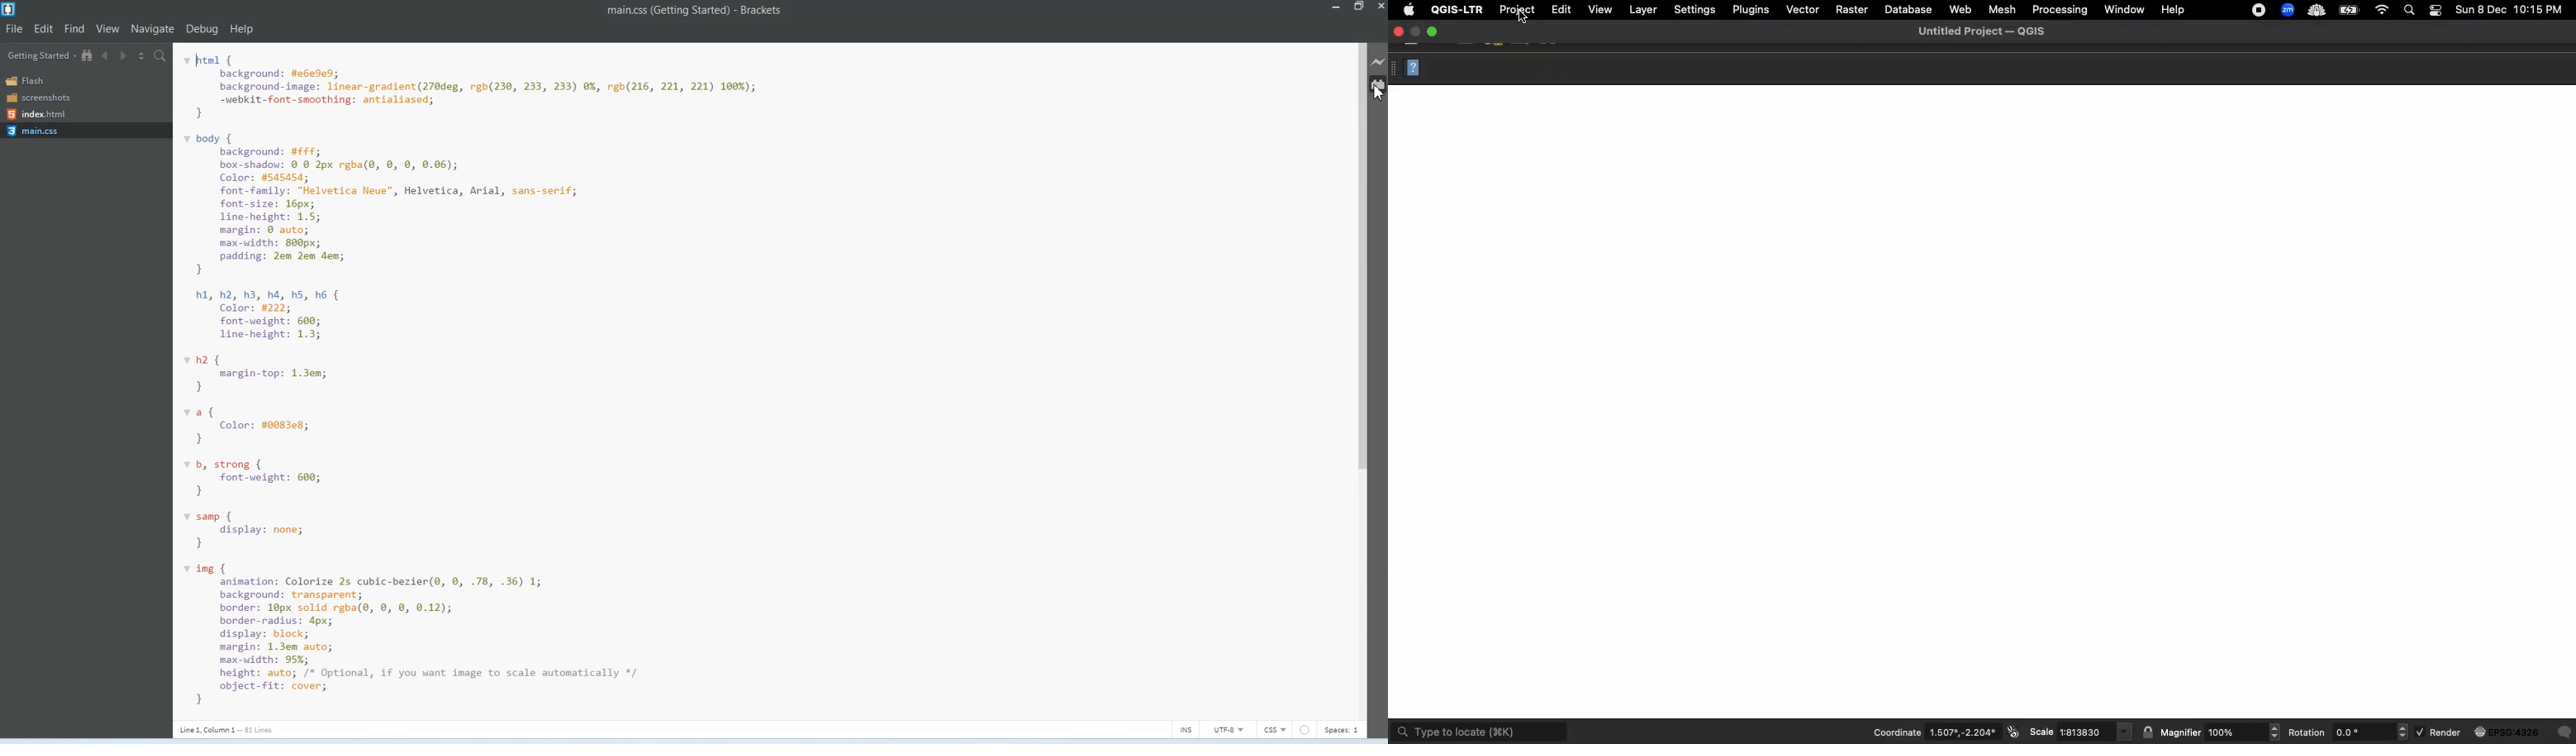 The image size is (2576, 756). Describe the element at coordinates (1276, 729) in the screenshot. I see `CSS` at that location.